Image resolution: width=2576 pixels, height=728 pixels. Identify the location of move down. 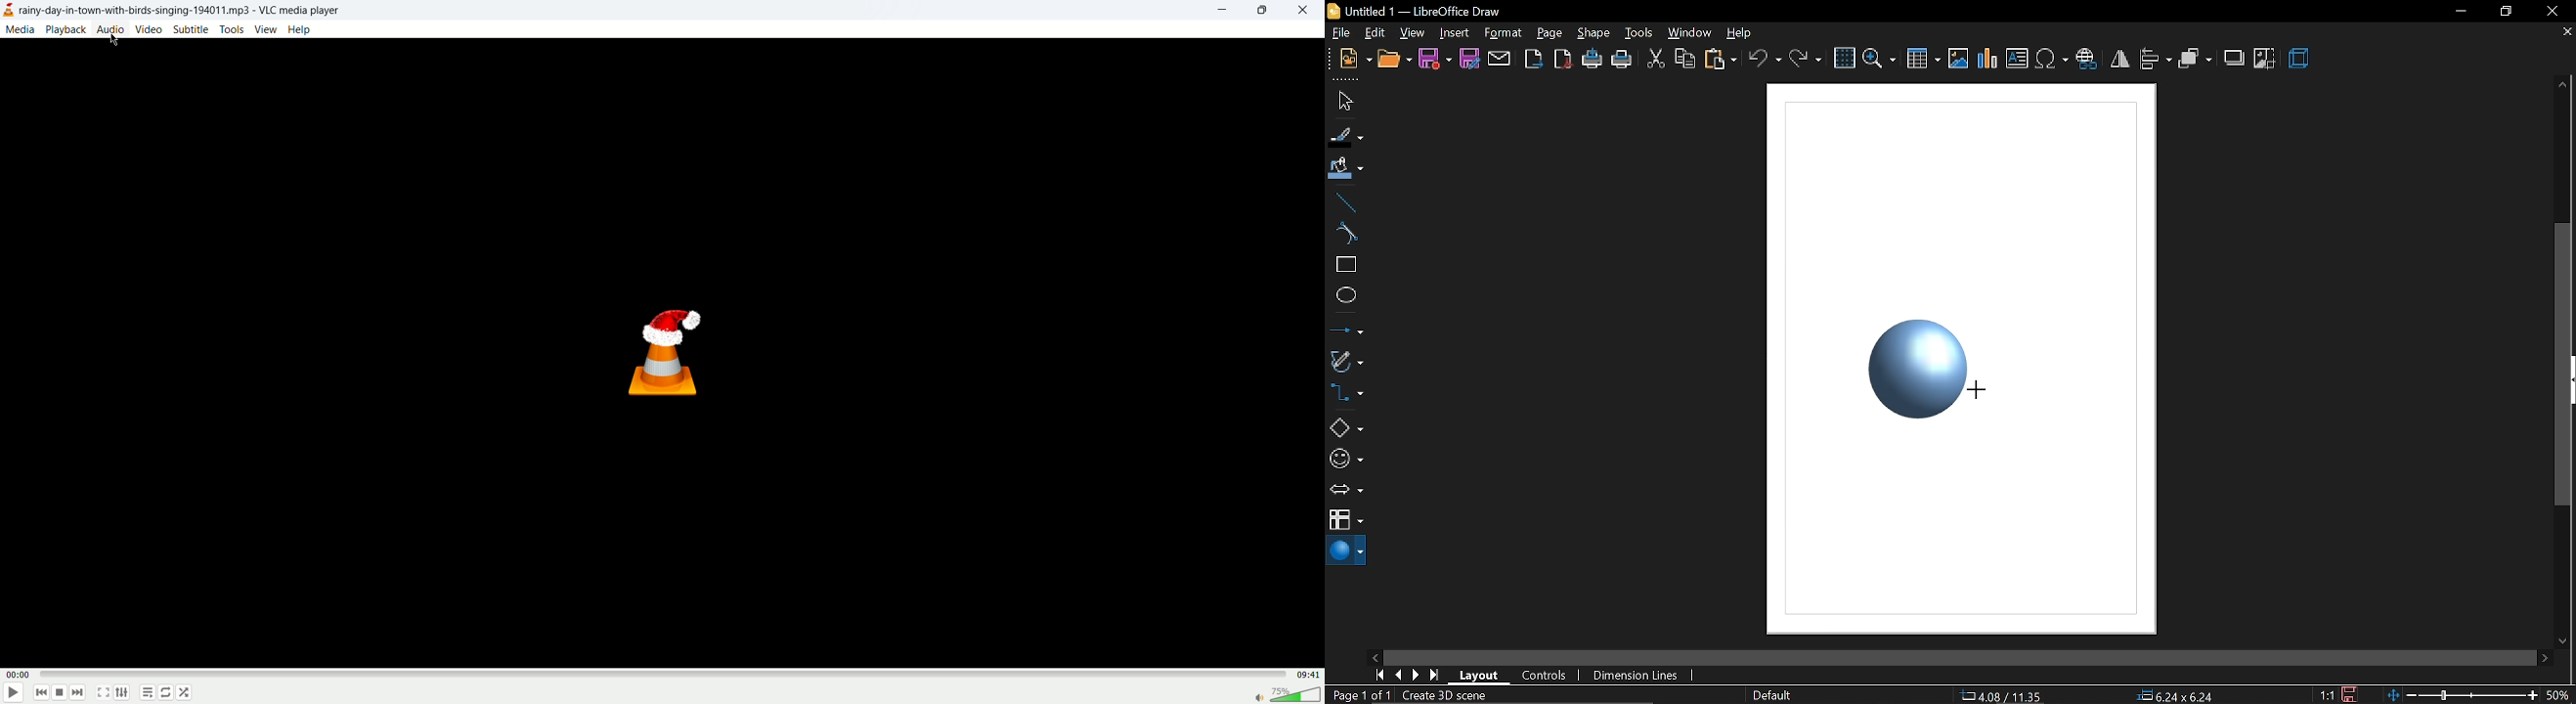
(2566, 640).